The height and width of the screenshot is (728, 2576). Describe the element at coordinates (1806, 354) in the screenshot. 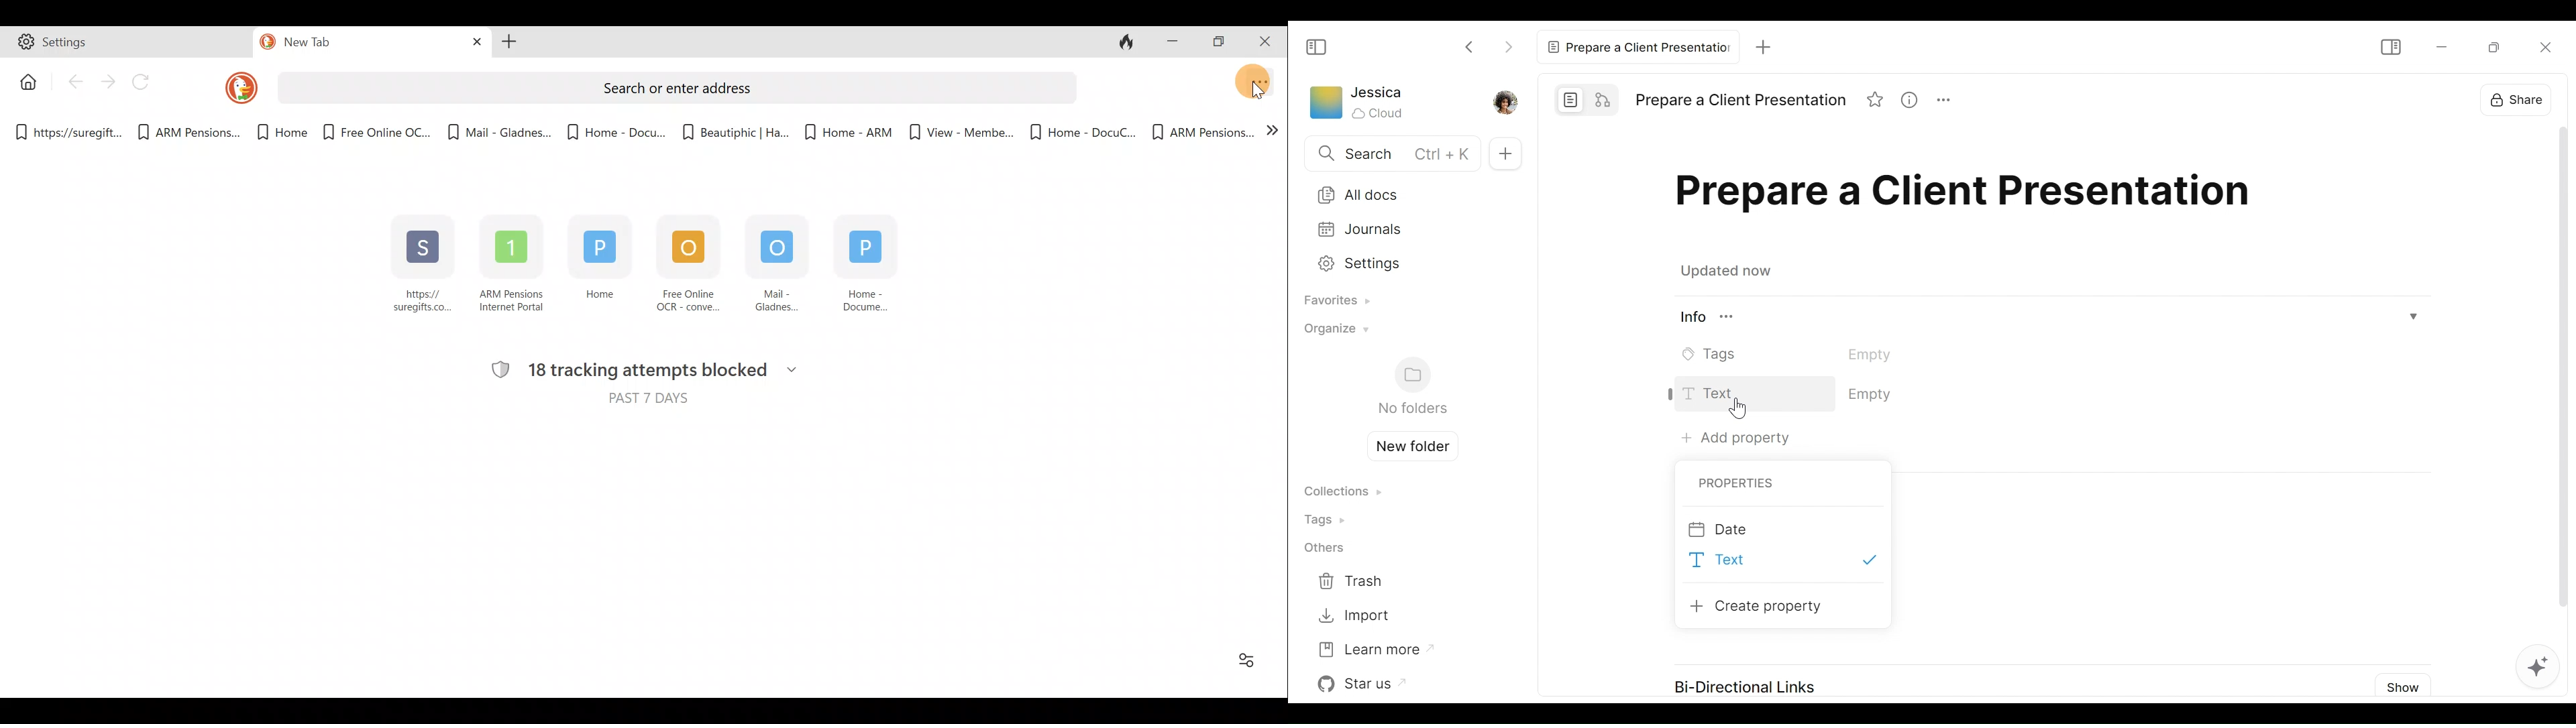

I see `Tags` at that location.